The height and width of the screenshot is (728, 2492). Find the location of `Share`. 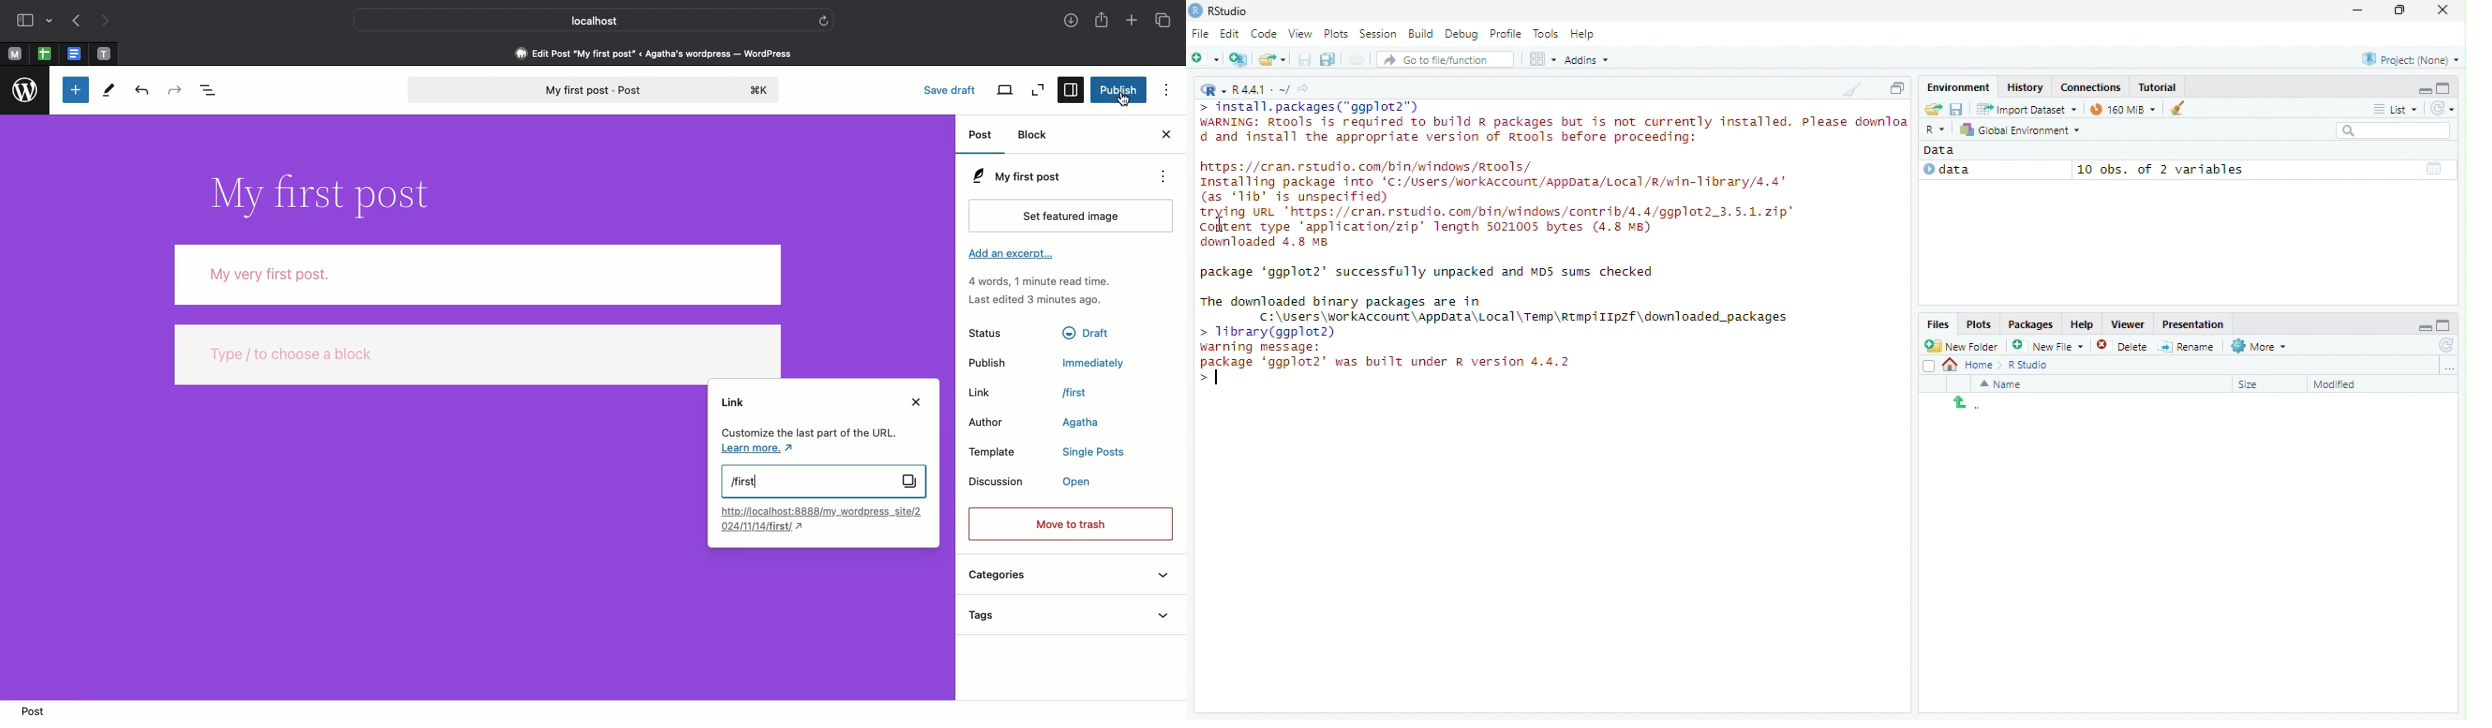

Share is located at coordinates (1103, 21).